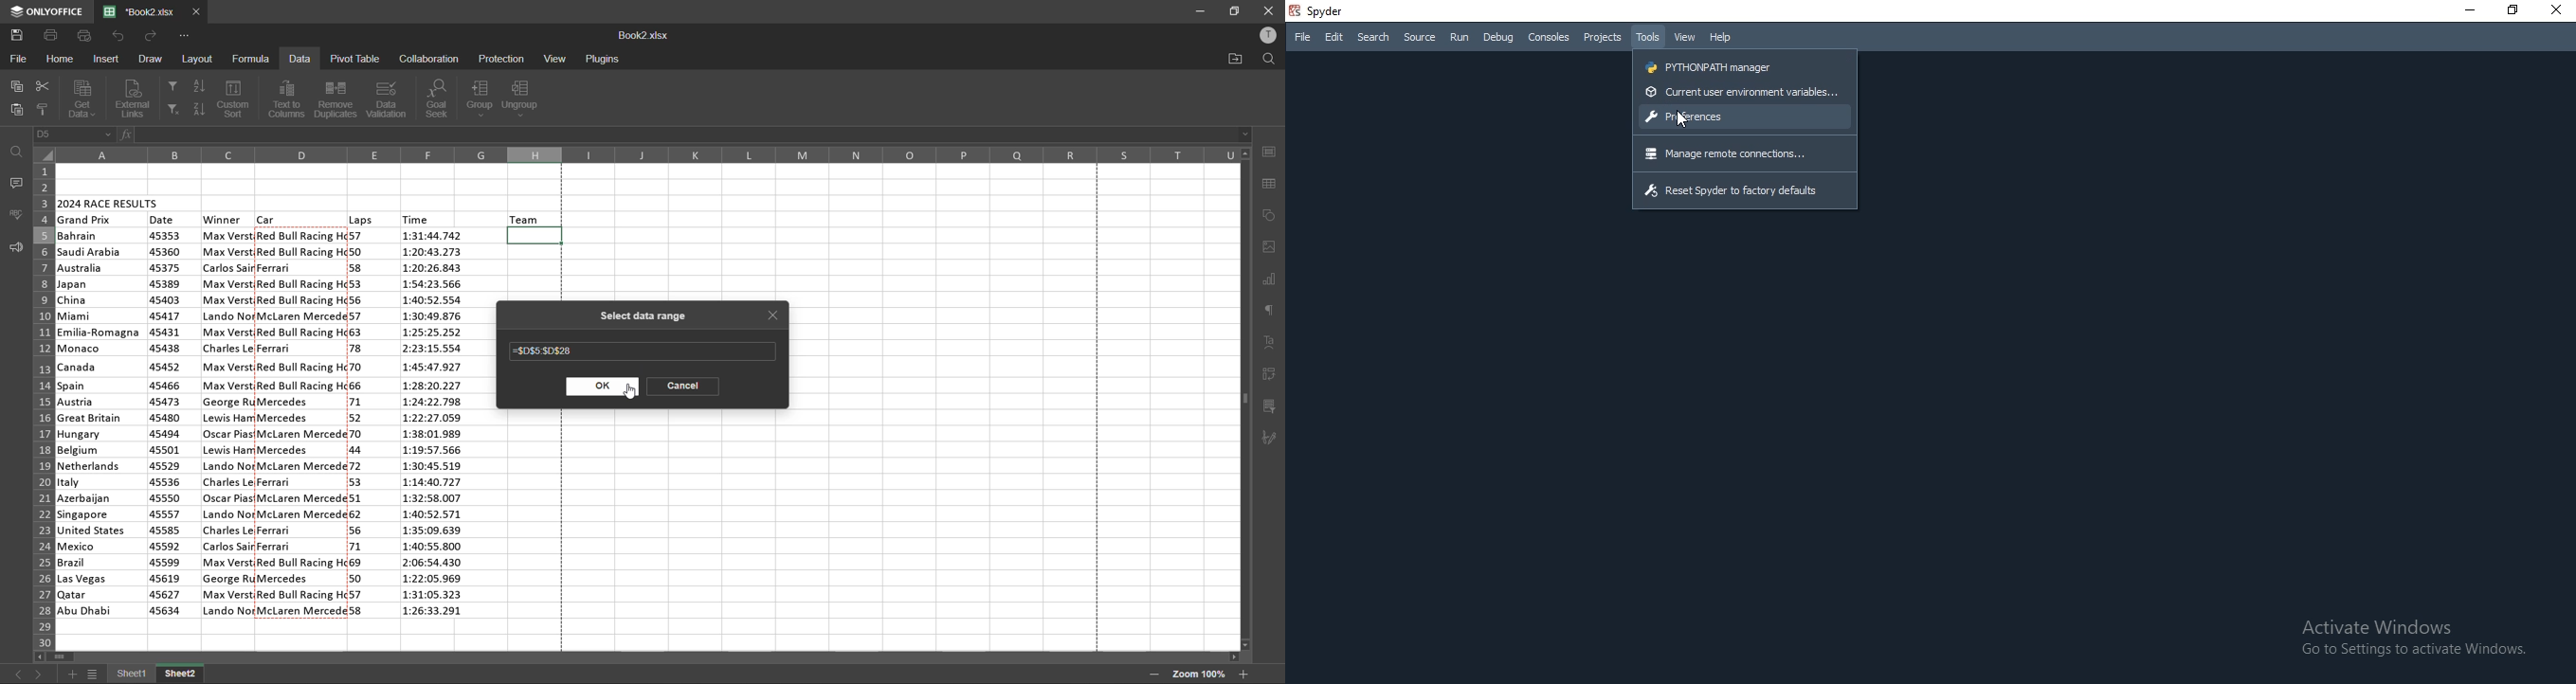 This screenshot has height=700, width=2576. What do you see at coordinates (2513, 9) in the screenshot?
I see `Restore` at bounding box center [2513, 9].